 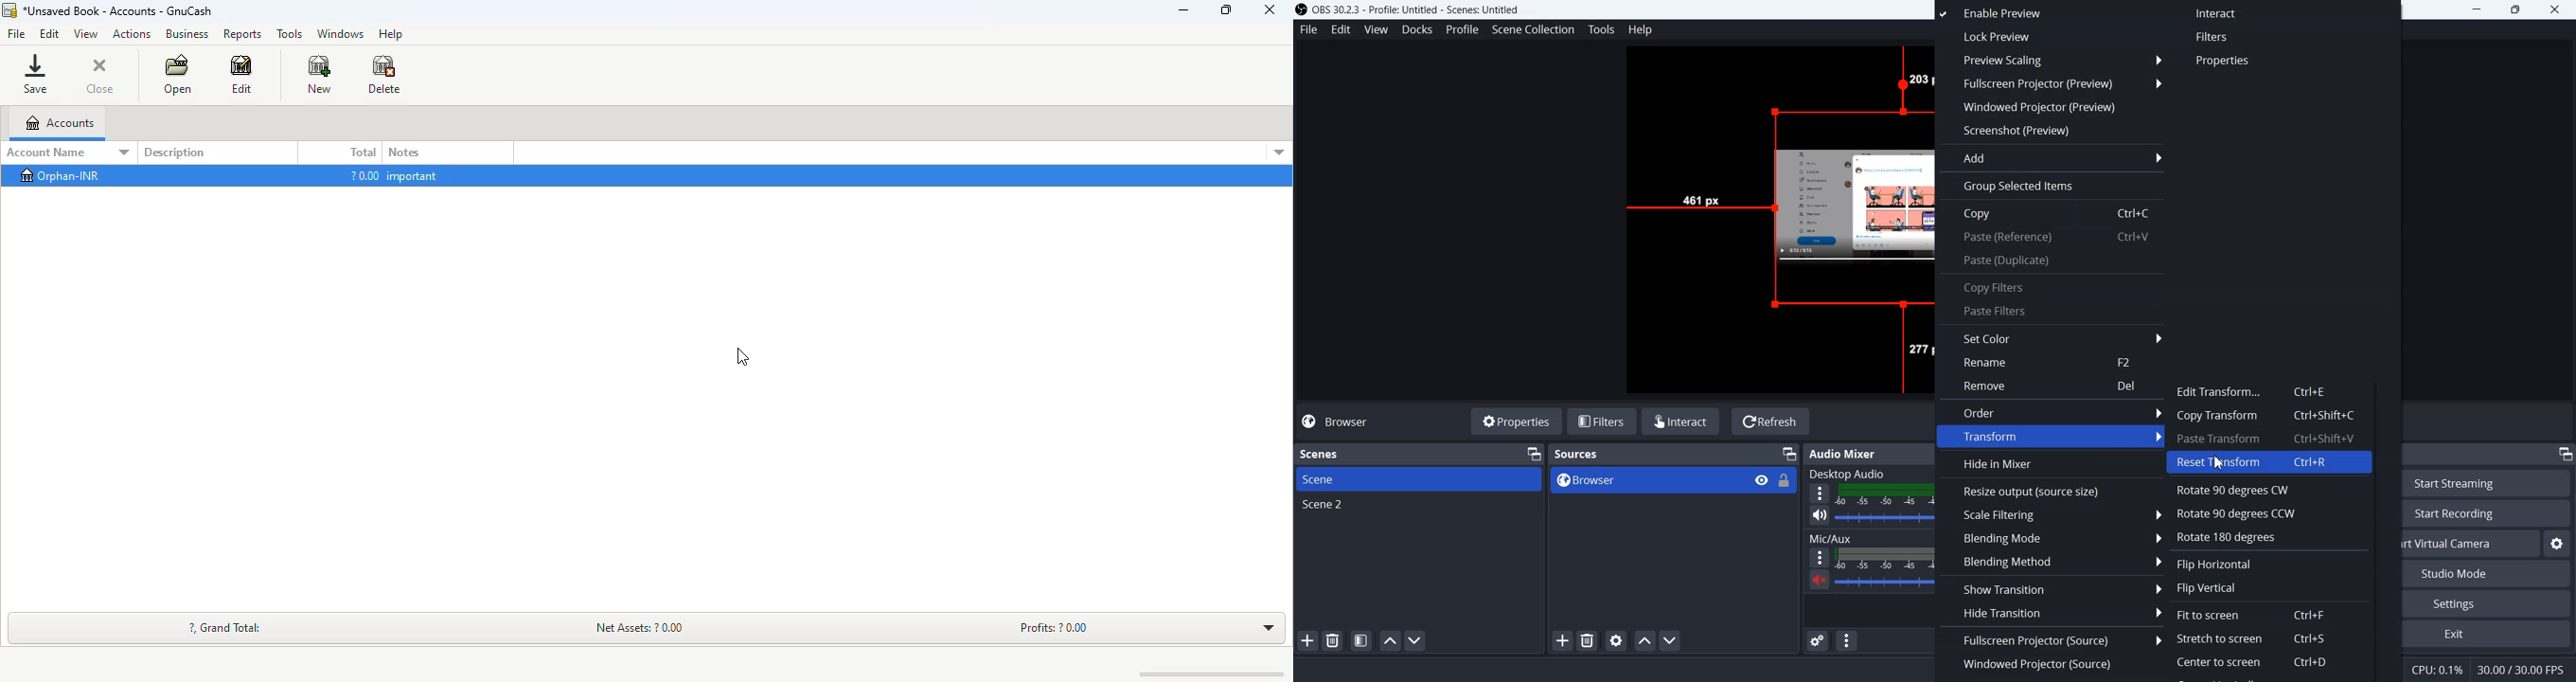 What do you see at coordinates (2481, 572) in the screenshot?
I see `Studio Mode` at bounding box center [2481, 572].